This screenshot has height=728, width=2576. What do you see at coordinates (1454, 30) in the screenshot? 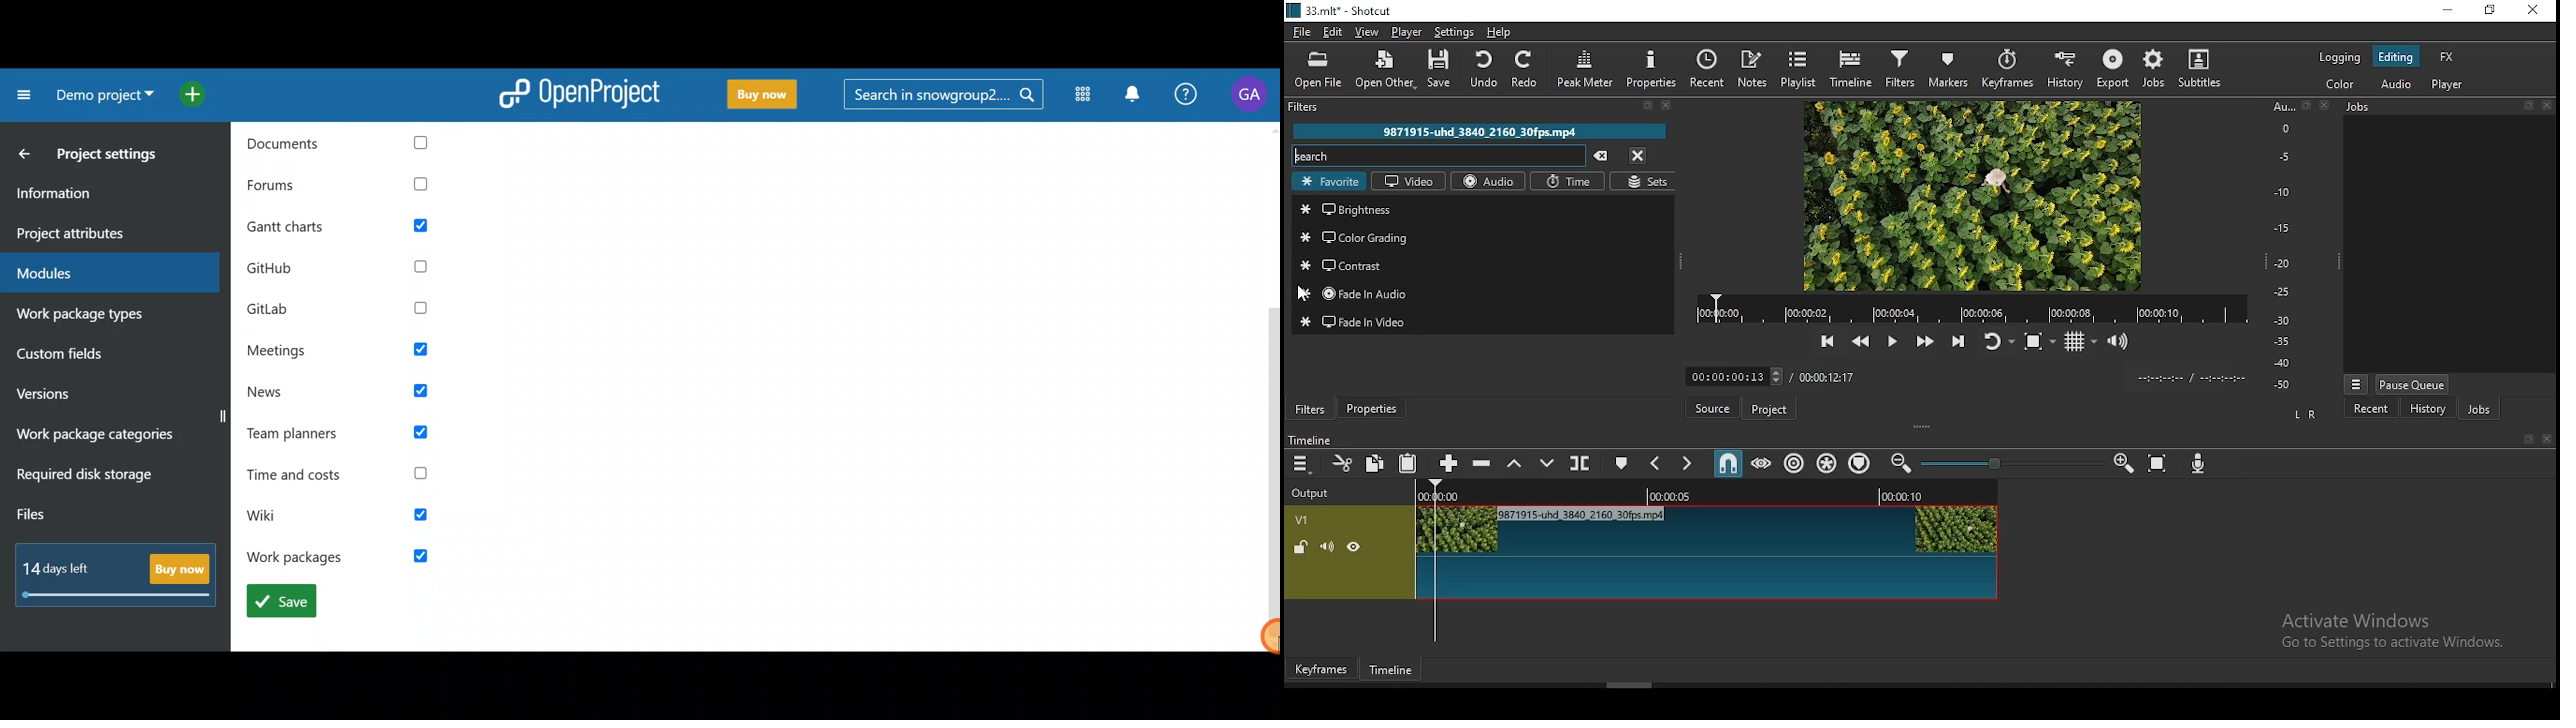
I see `settings` at bounding box center [1454, 30].